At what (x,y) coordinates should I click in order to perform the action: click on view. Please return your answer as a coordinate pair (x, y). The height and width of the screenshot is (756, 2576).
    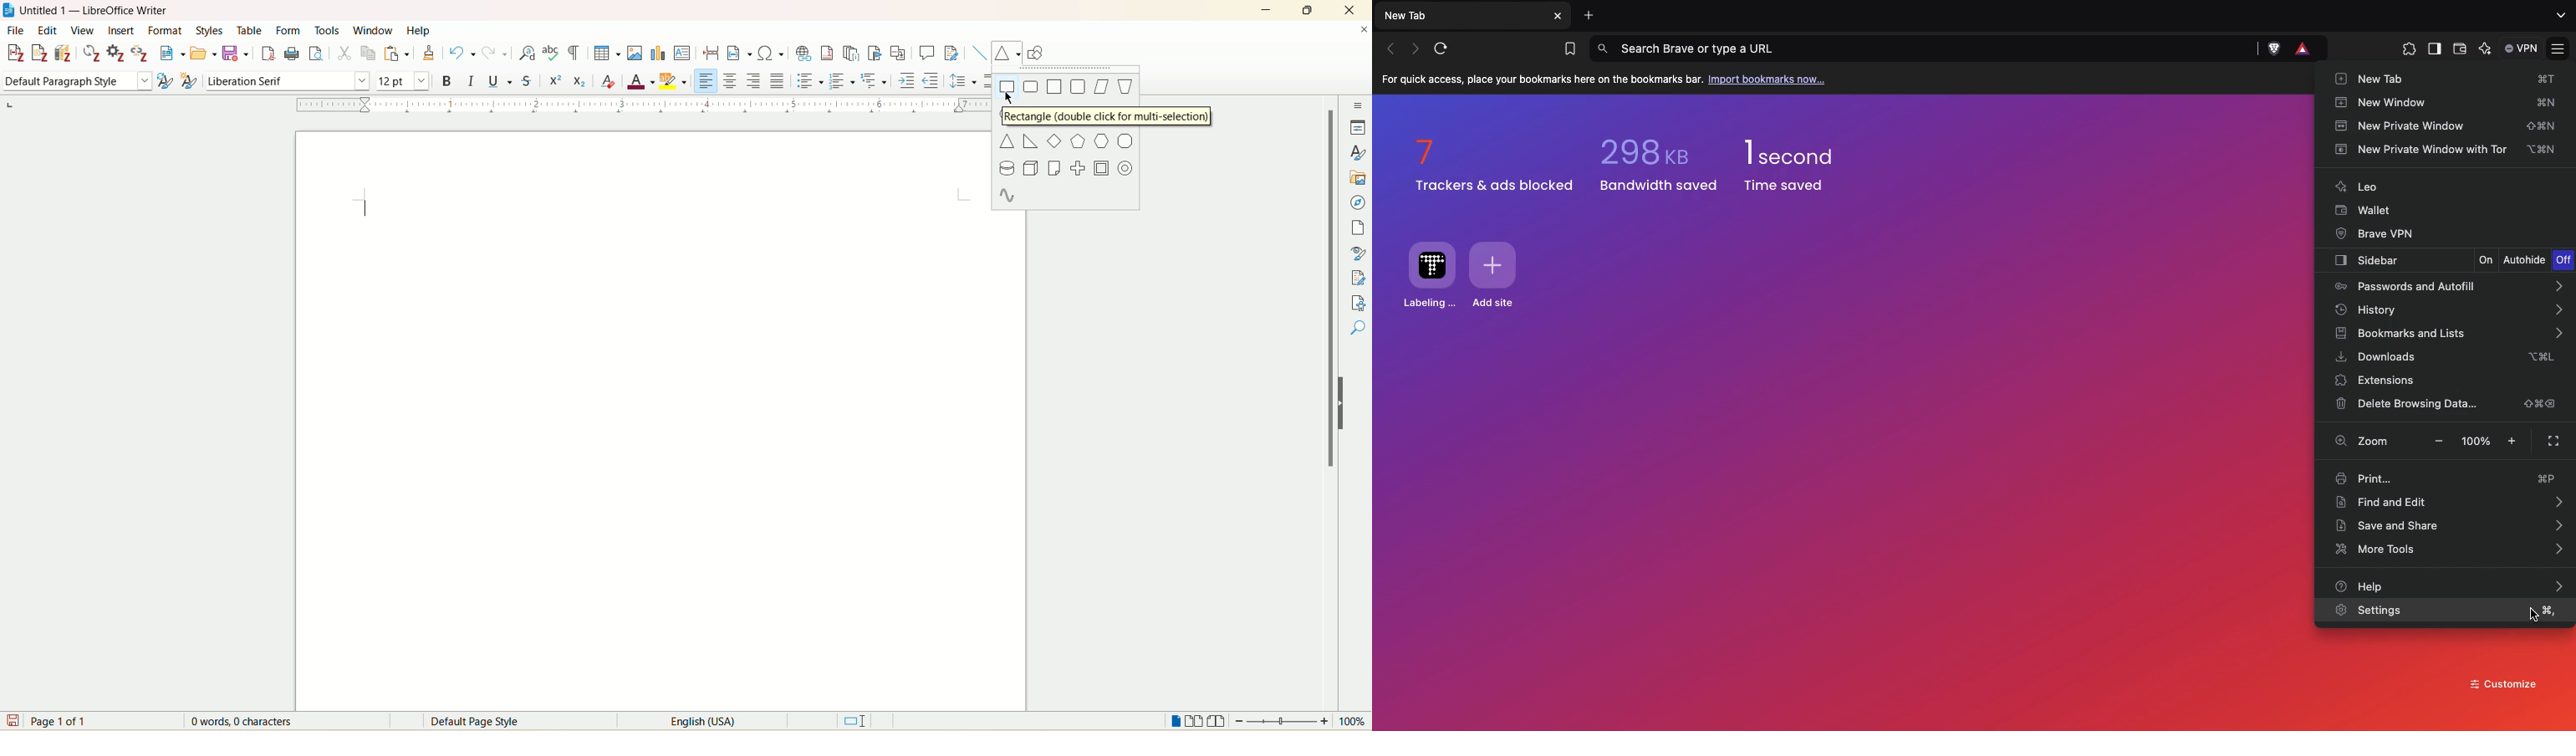
    Looking at the image, I should click on (82, 30).